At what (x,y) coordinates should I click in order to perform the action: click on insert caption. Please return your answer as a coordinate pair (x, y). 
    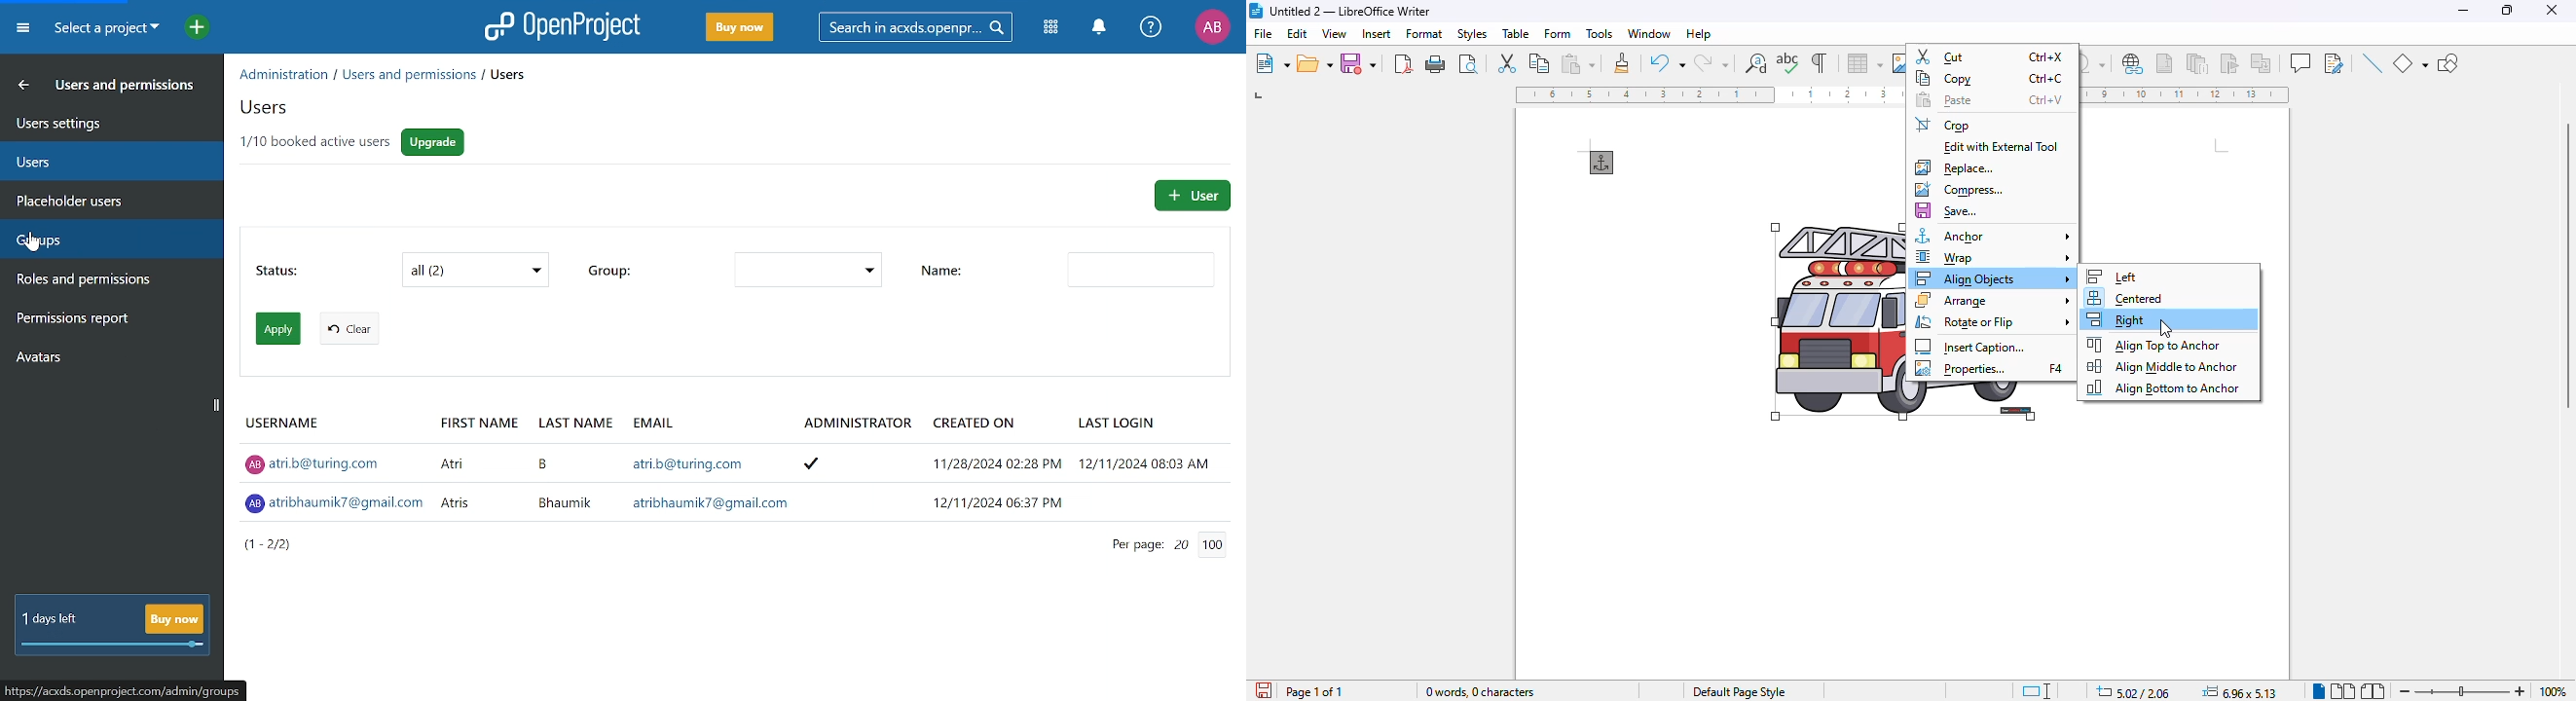
    Looking at the image, I should click on (1970, 347).